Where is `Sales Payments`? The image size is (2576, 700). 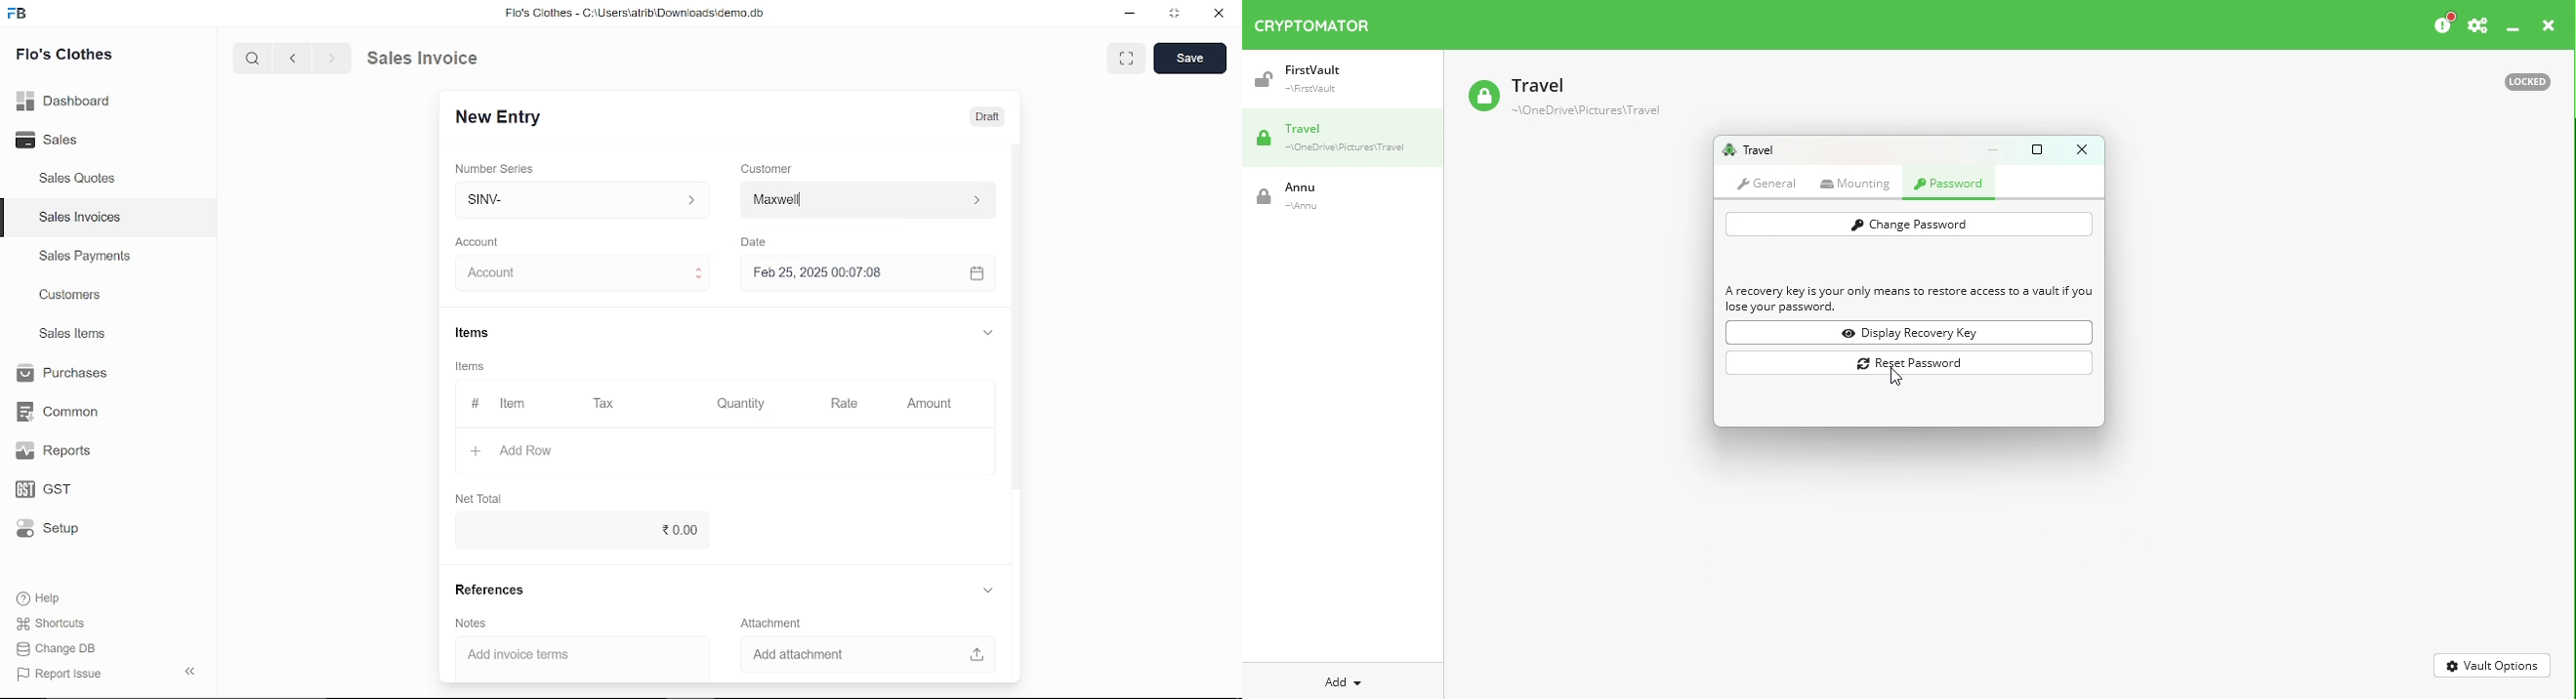
Sales Payments is located at coordinates (84, 256).